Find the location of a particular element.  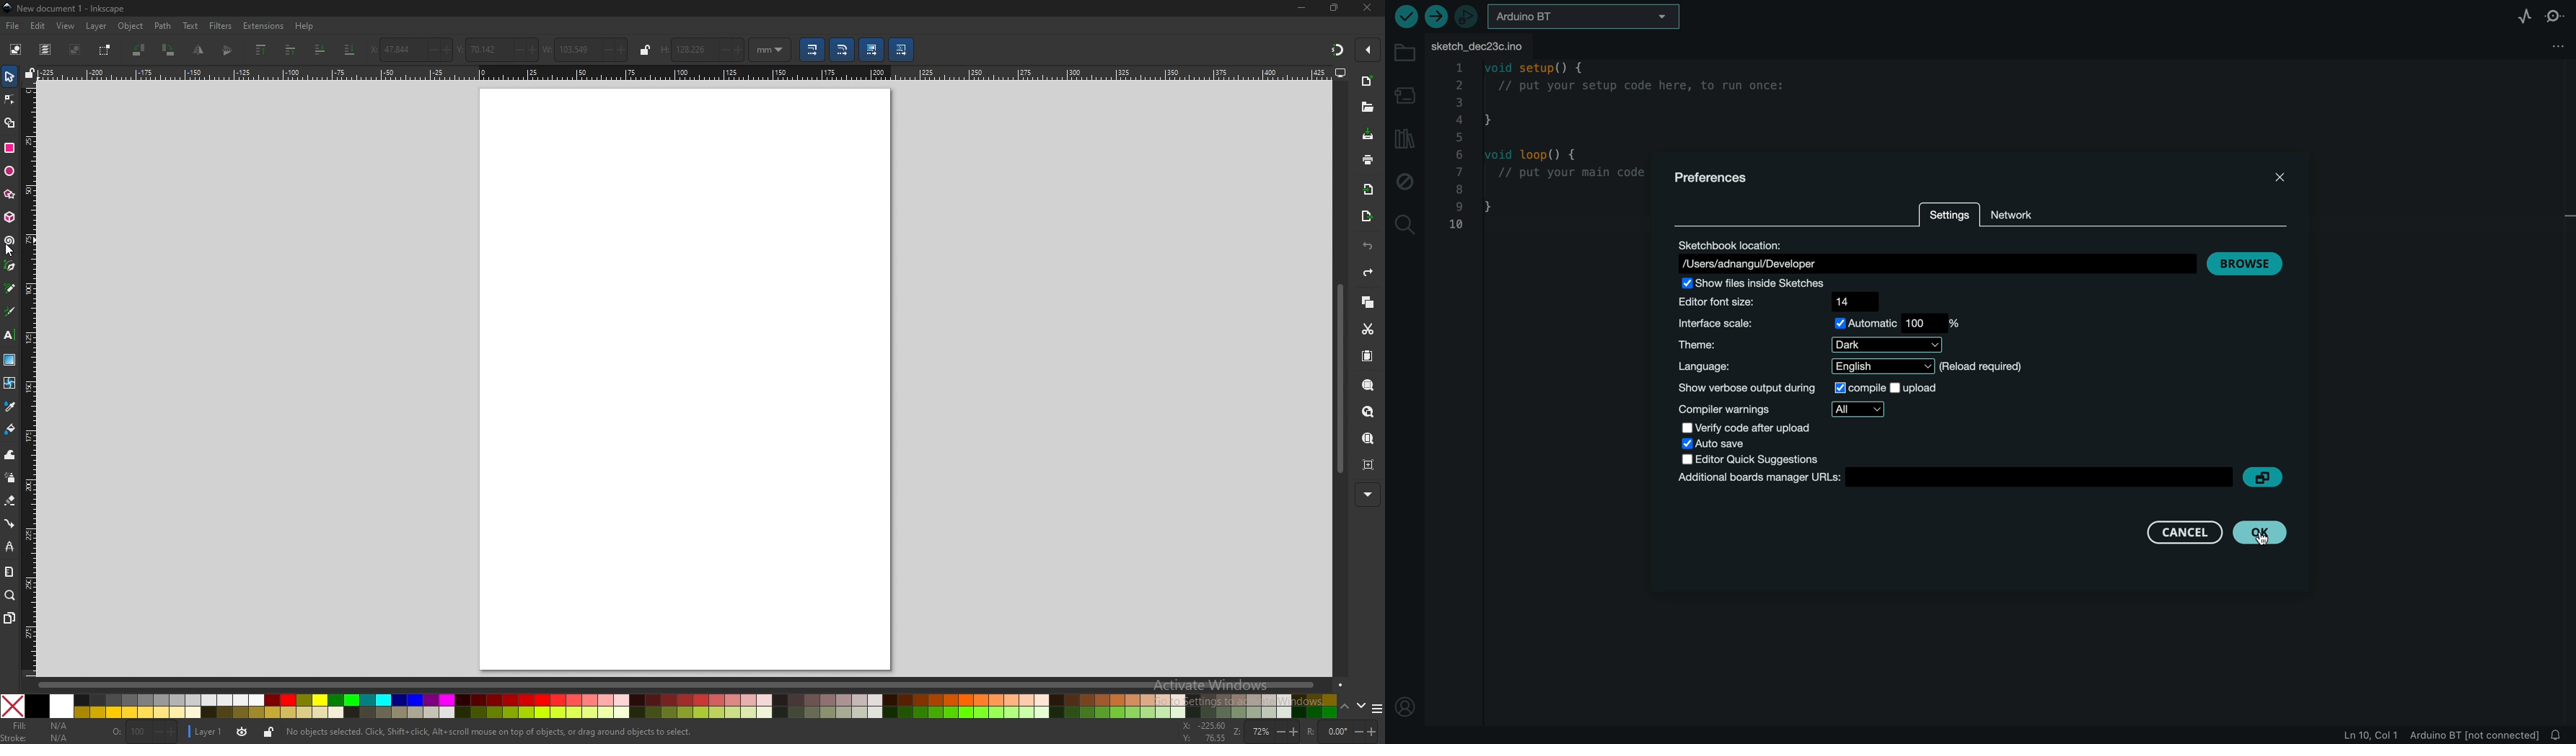

layer 1 is located at coordinates (208, 732).